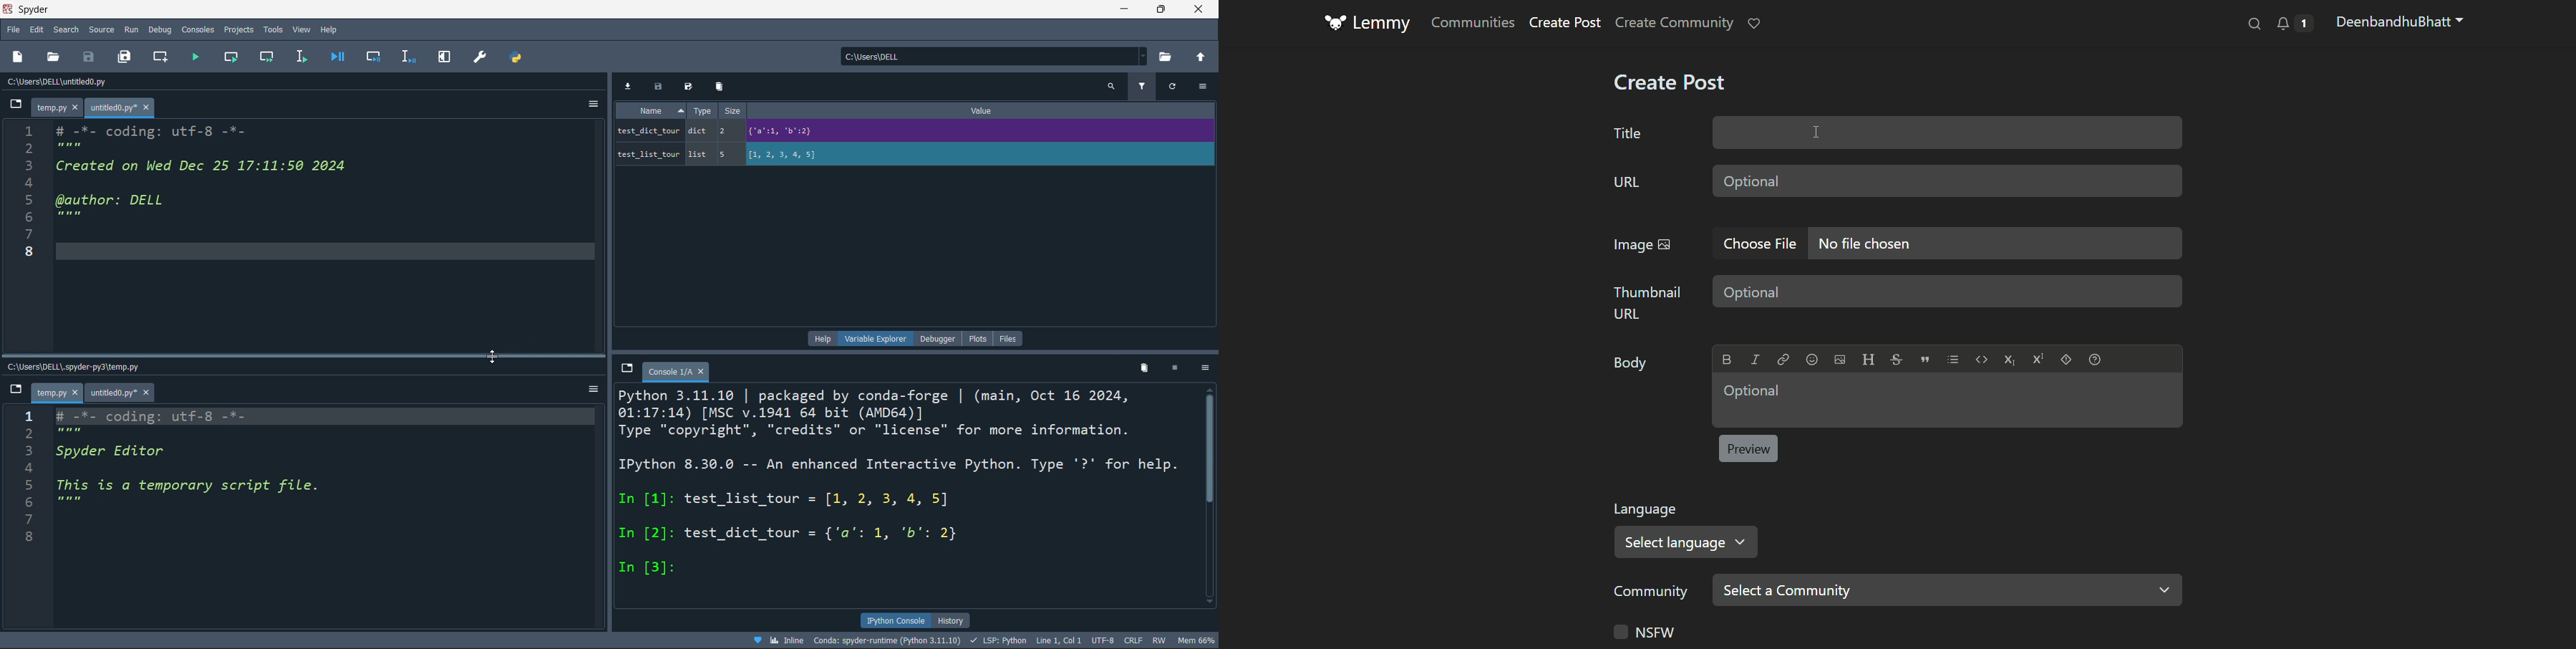  What do you see at coordinates (306, 55) in the screenshot?
I see `run line` at bounding box center [306, 55].